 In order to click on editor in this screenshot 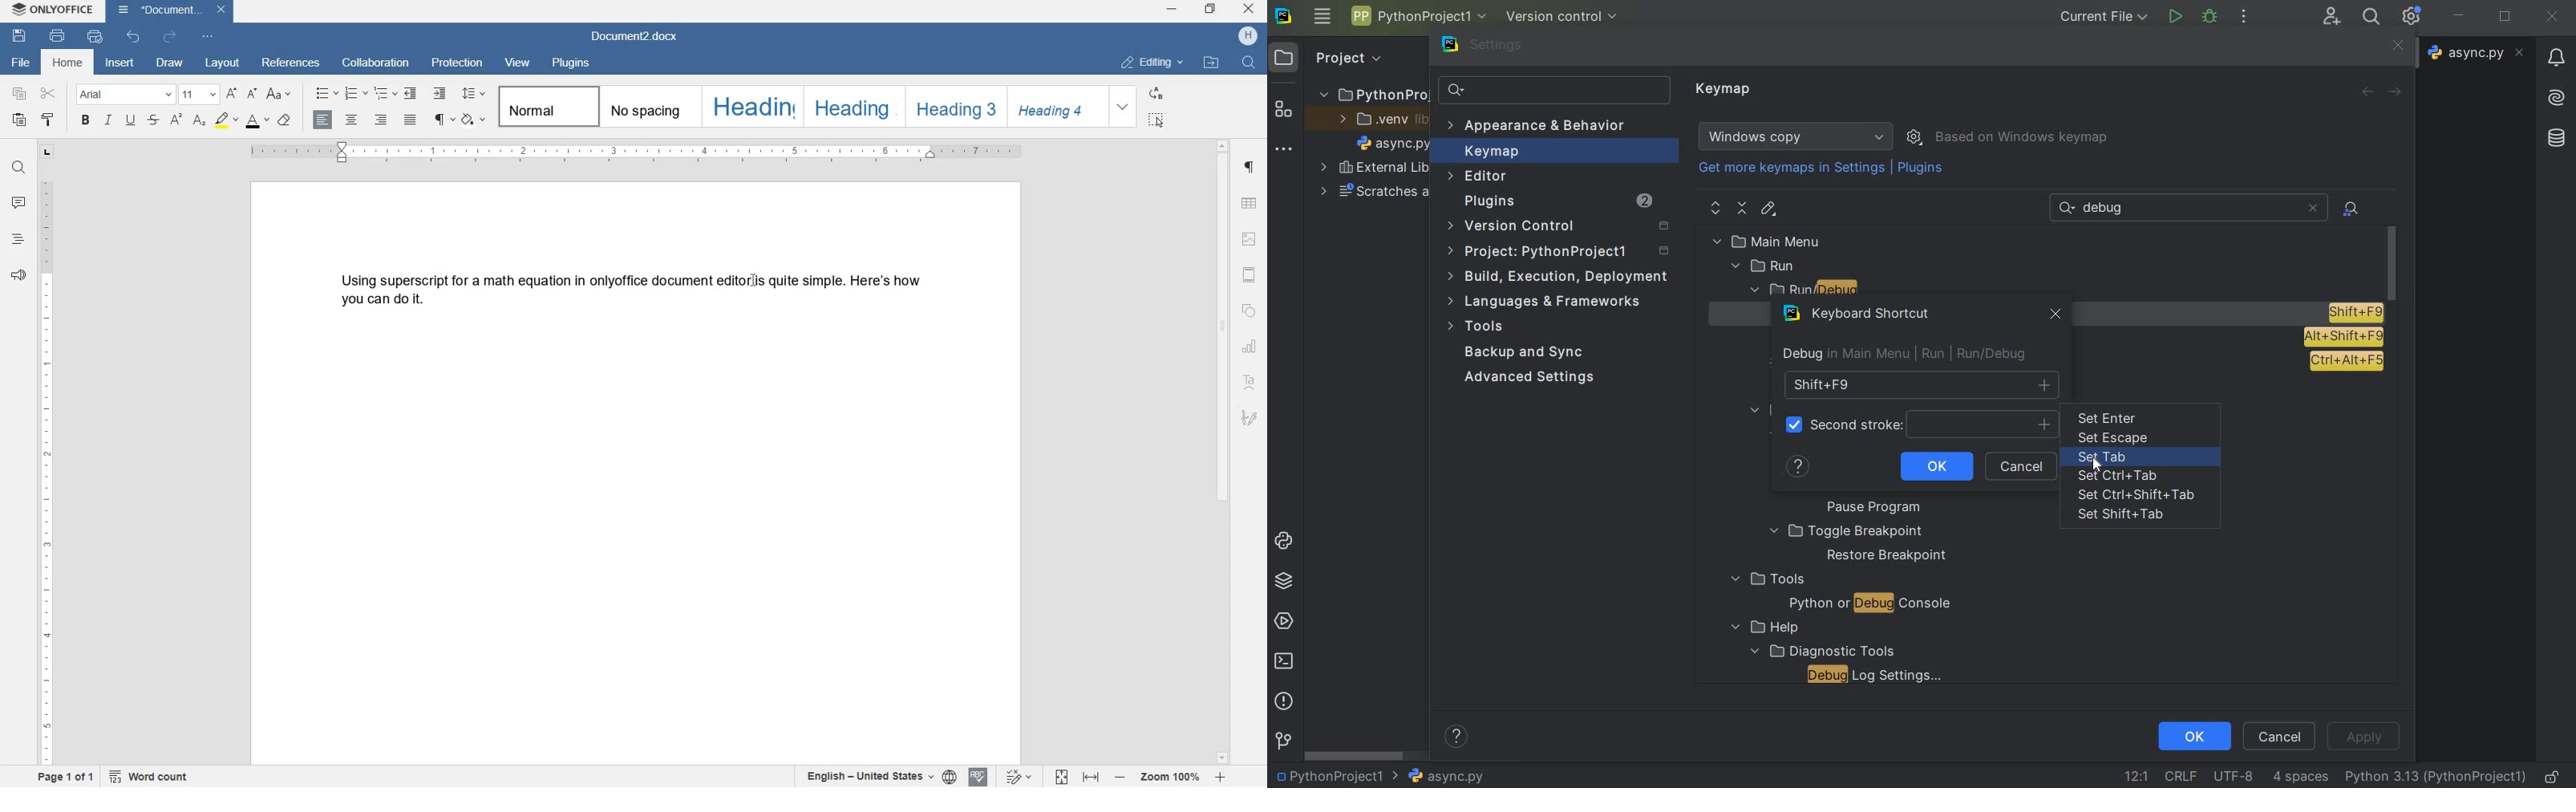, I will do `click(1479, 176)`.